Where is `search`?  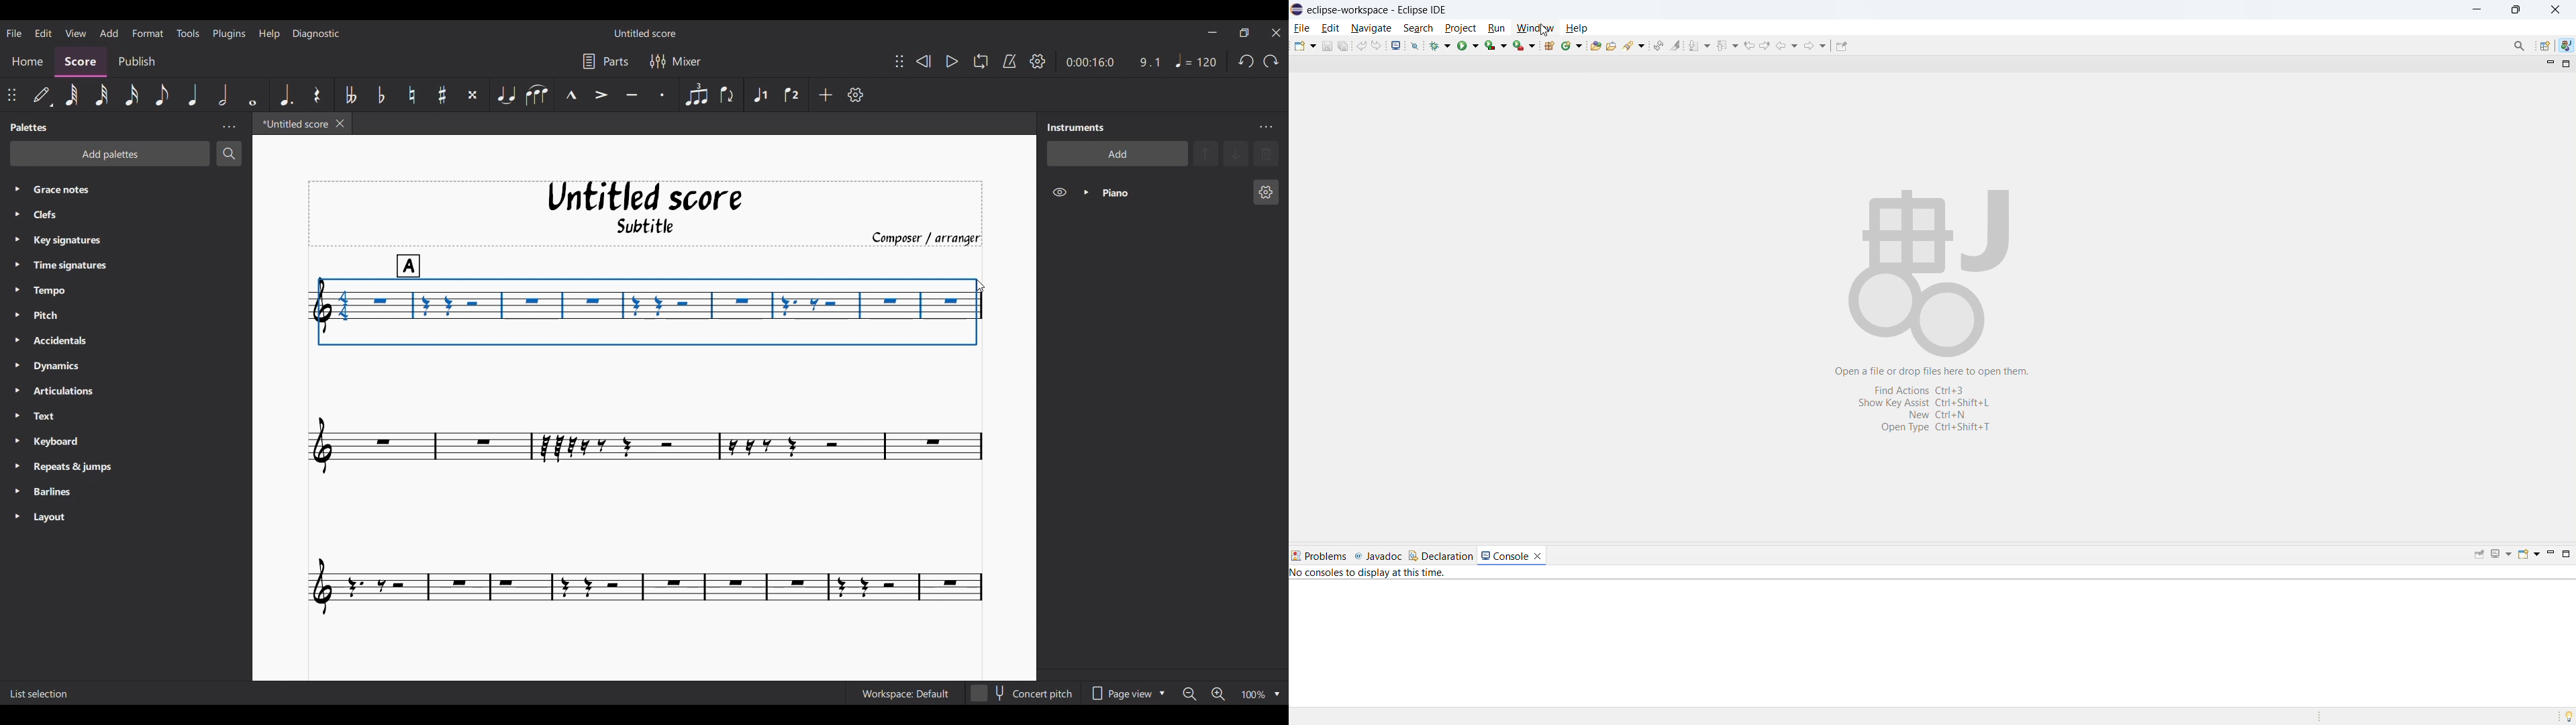 search is located at coordinates (1419, 28).